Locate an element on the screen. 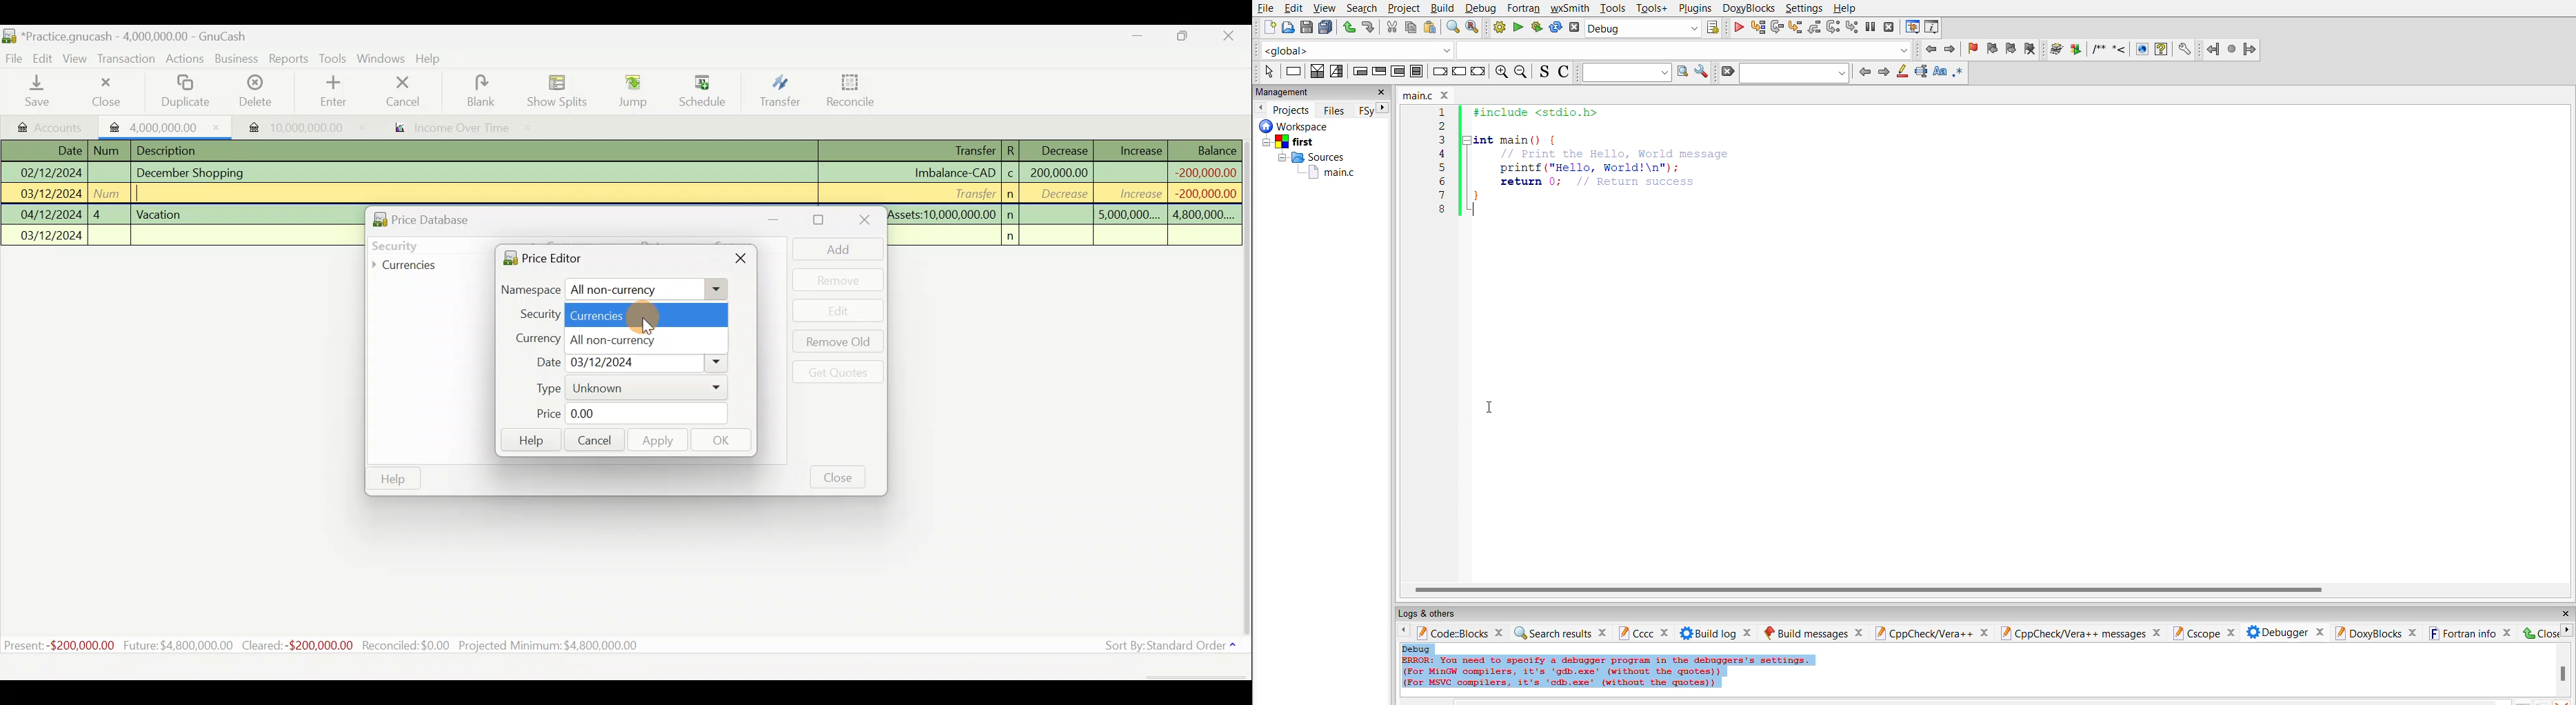 This screenshot has width=2576, height=728. build log is located at coordinates (1710, 632).